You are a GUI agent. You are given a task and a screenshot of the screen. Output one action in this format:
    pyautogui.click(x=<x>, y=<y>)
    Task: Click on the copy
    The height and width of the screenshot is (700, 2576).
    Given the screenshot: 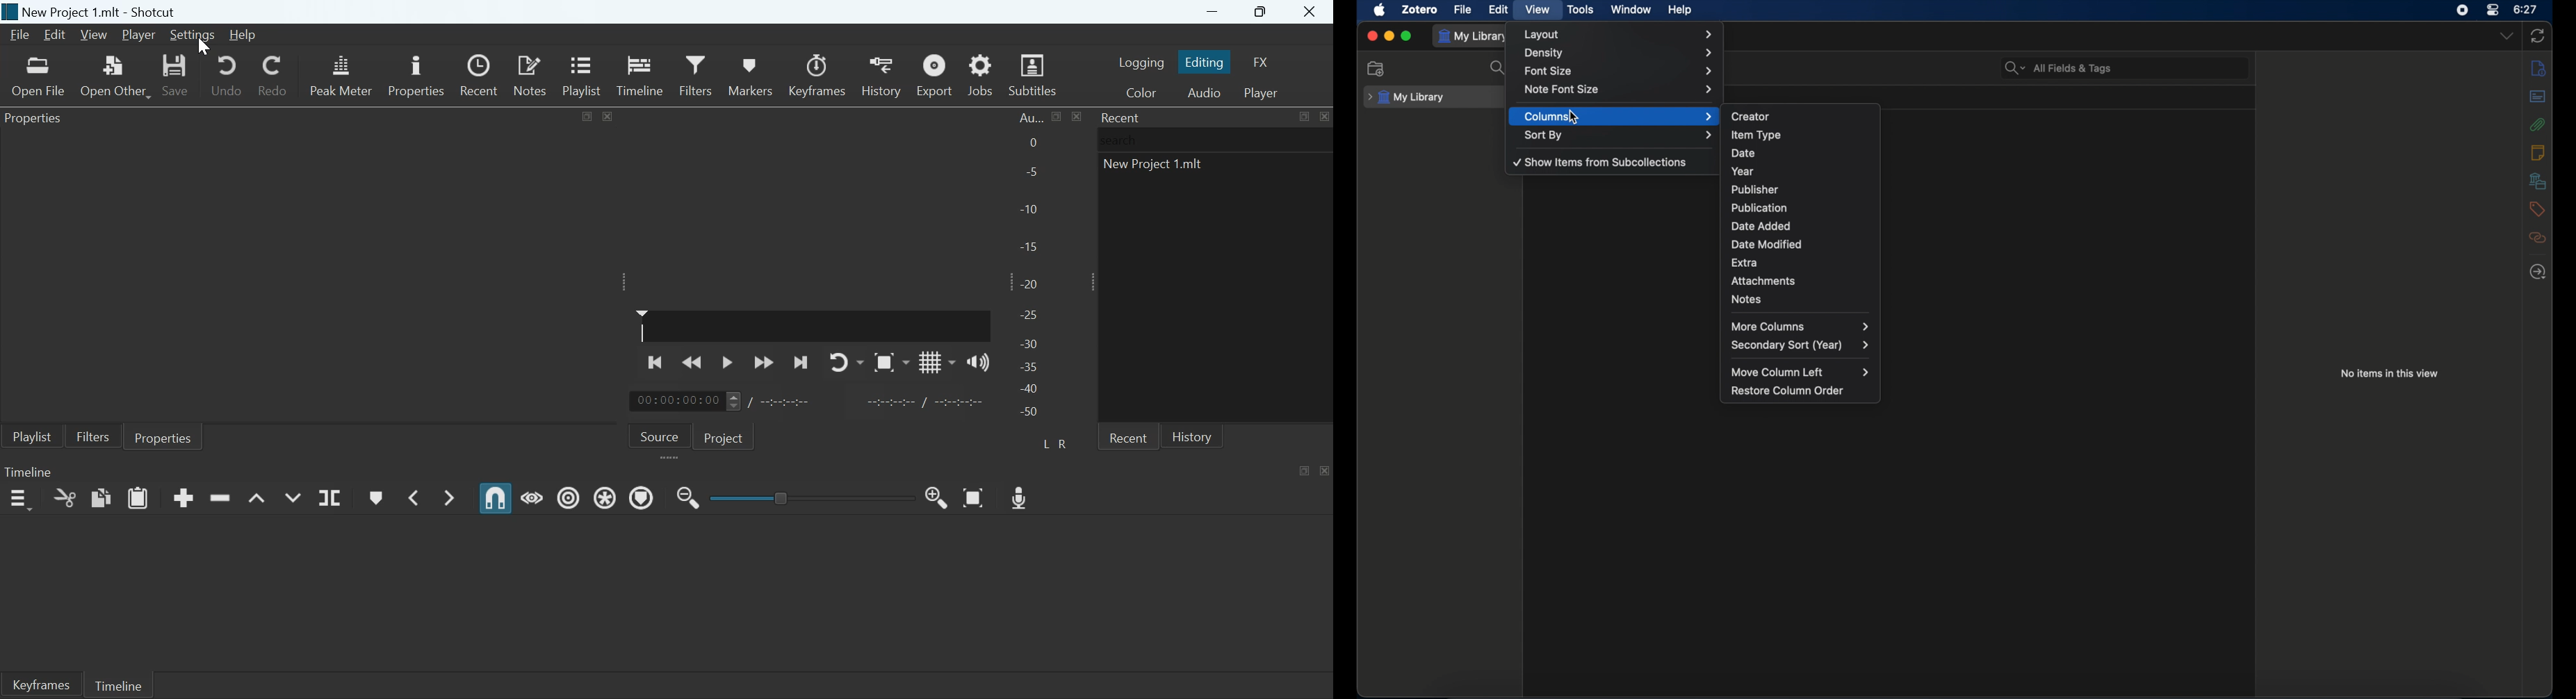 What is the action you would take?
    pyautogui.click(x=101, y=497)
    